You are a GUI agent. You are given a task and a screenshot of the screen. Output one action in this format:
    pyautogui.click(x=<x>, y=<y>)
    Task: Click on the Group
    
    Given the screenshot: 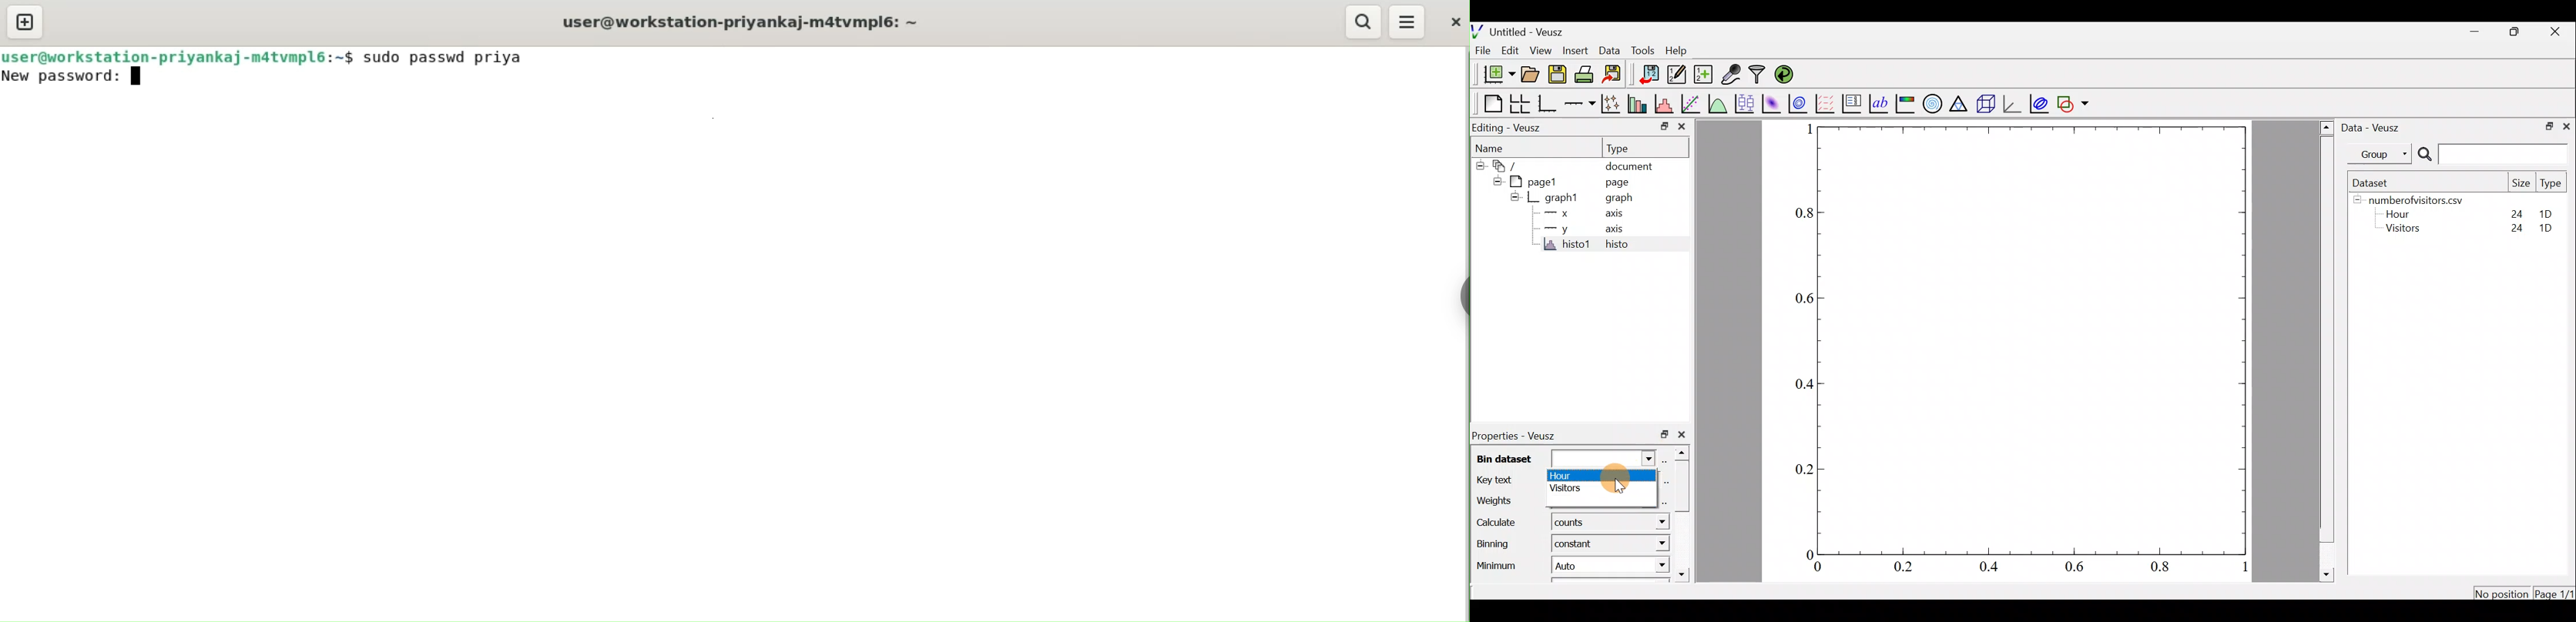 What is the action you would take?
    pyautogui.click(x=2380, y=156)
    